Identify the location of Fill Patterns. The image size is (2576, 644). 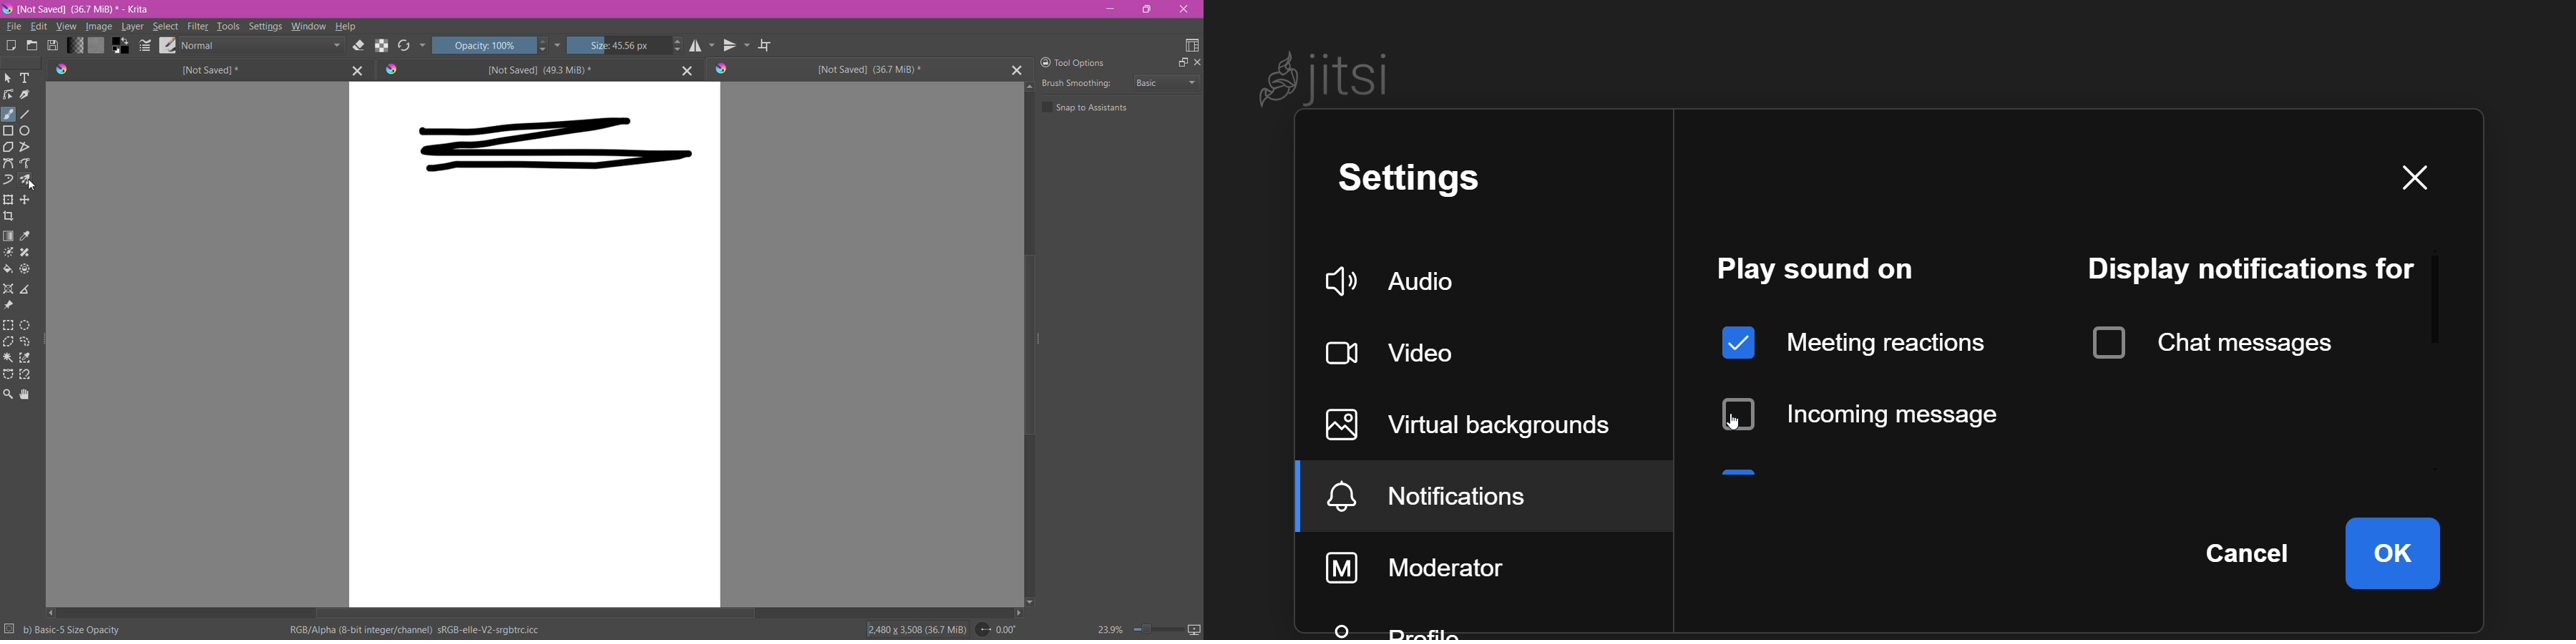
(97, 45).